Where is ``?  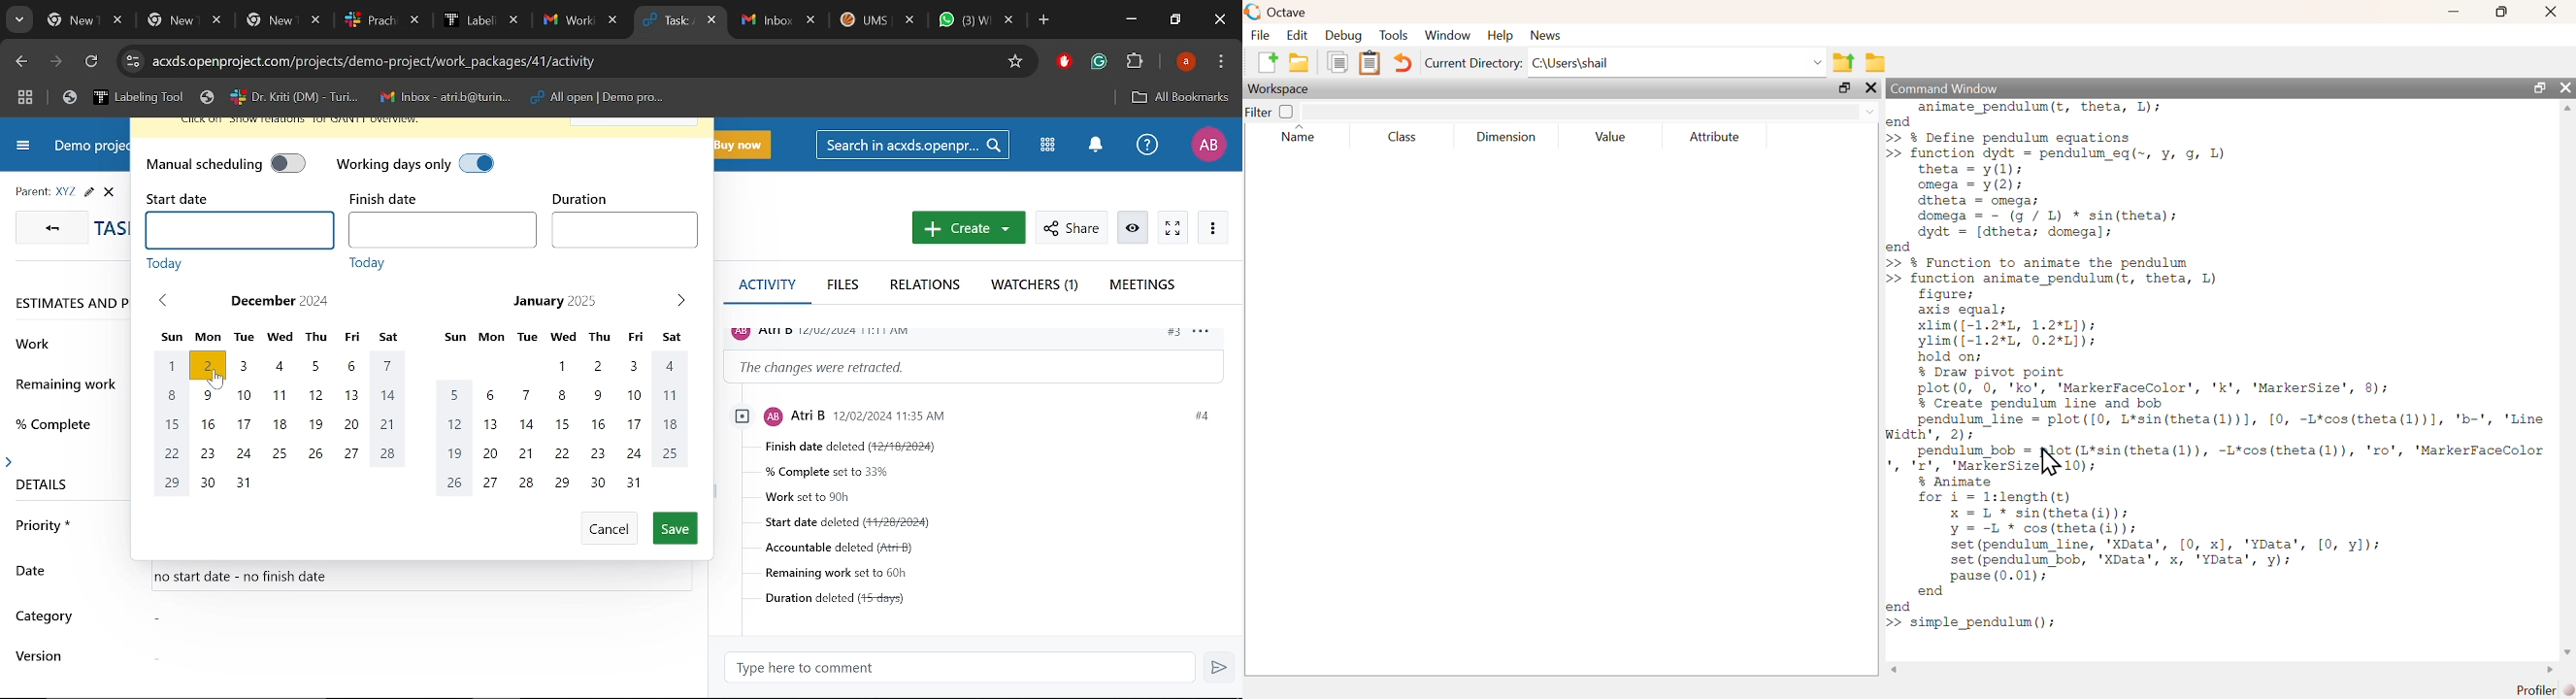
 is located at coordinates (26, 147).